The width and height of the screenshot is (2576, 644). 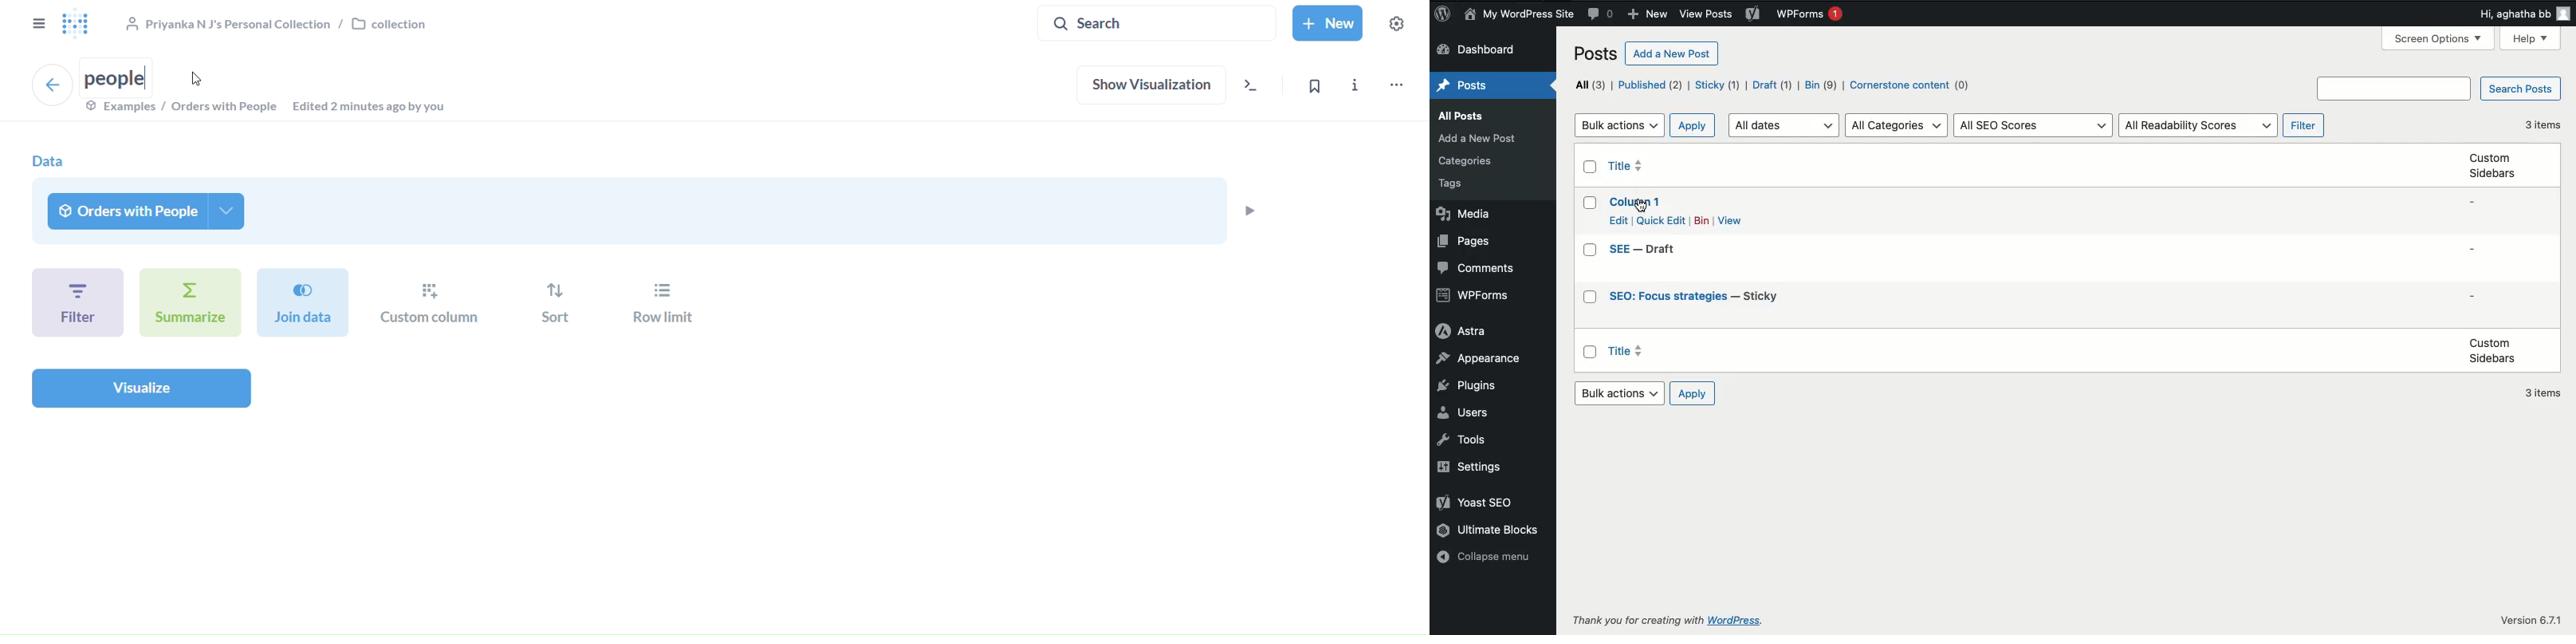 What do you see at coordinates (1464, 85) in the screenshot?
I see `Posts` at bounding box center [1464, 85].